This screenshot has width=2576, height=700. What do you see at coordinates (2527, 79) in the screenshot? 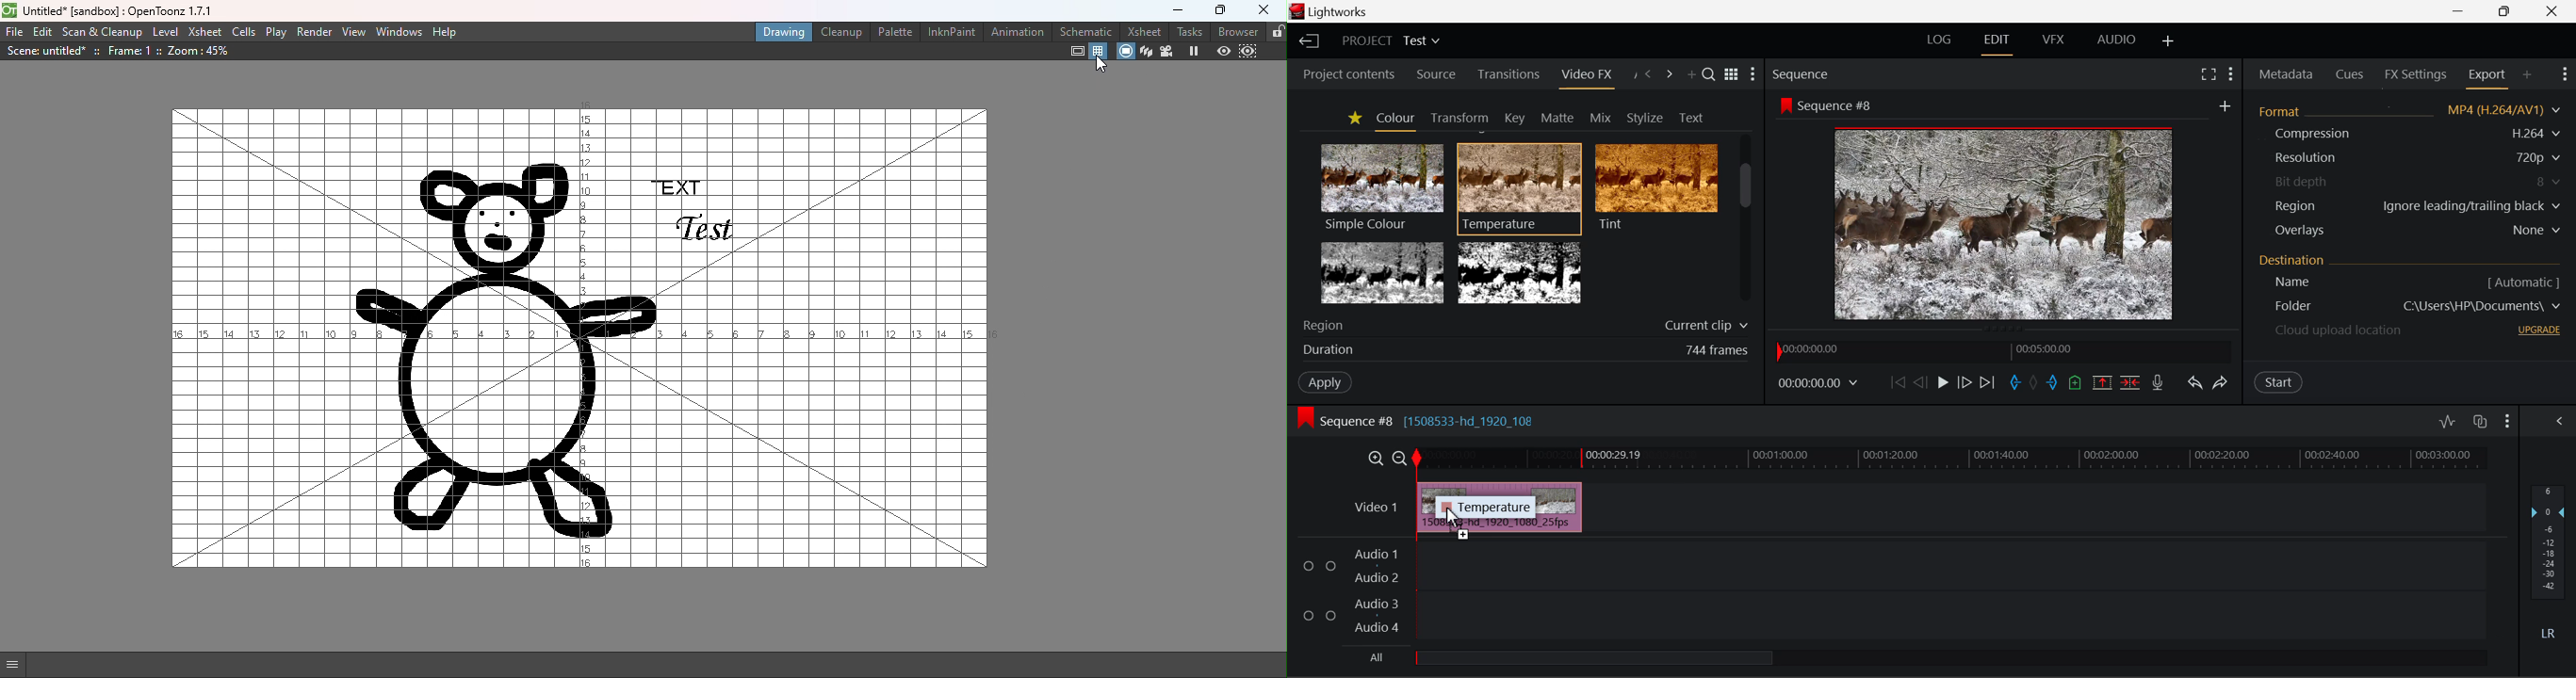
I see `Add Panel` at bounding box center [2527, 79].